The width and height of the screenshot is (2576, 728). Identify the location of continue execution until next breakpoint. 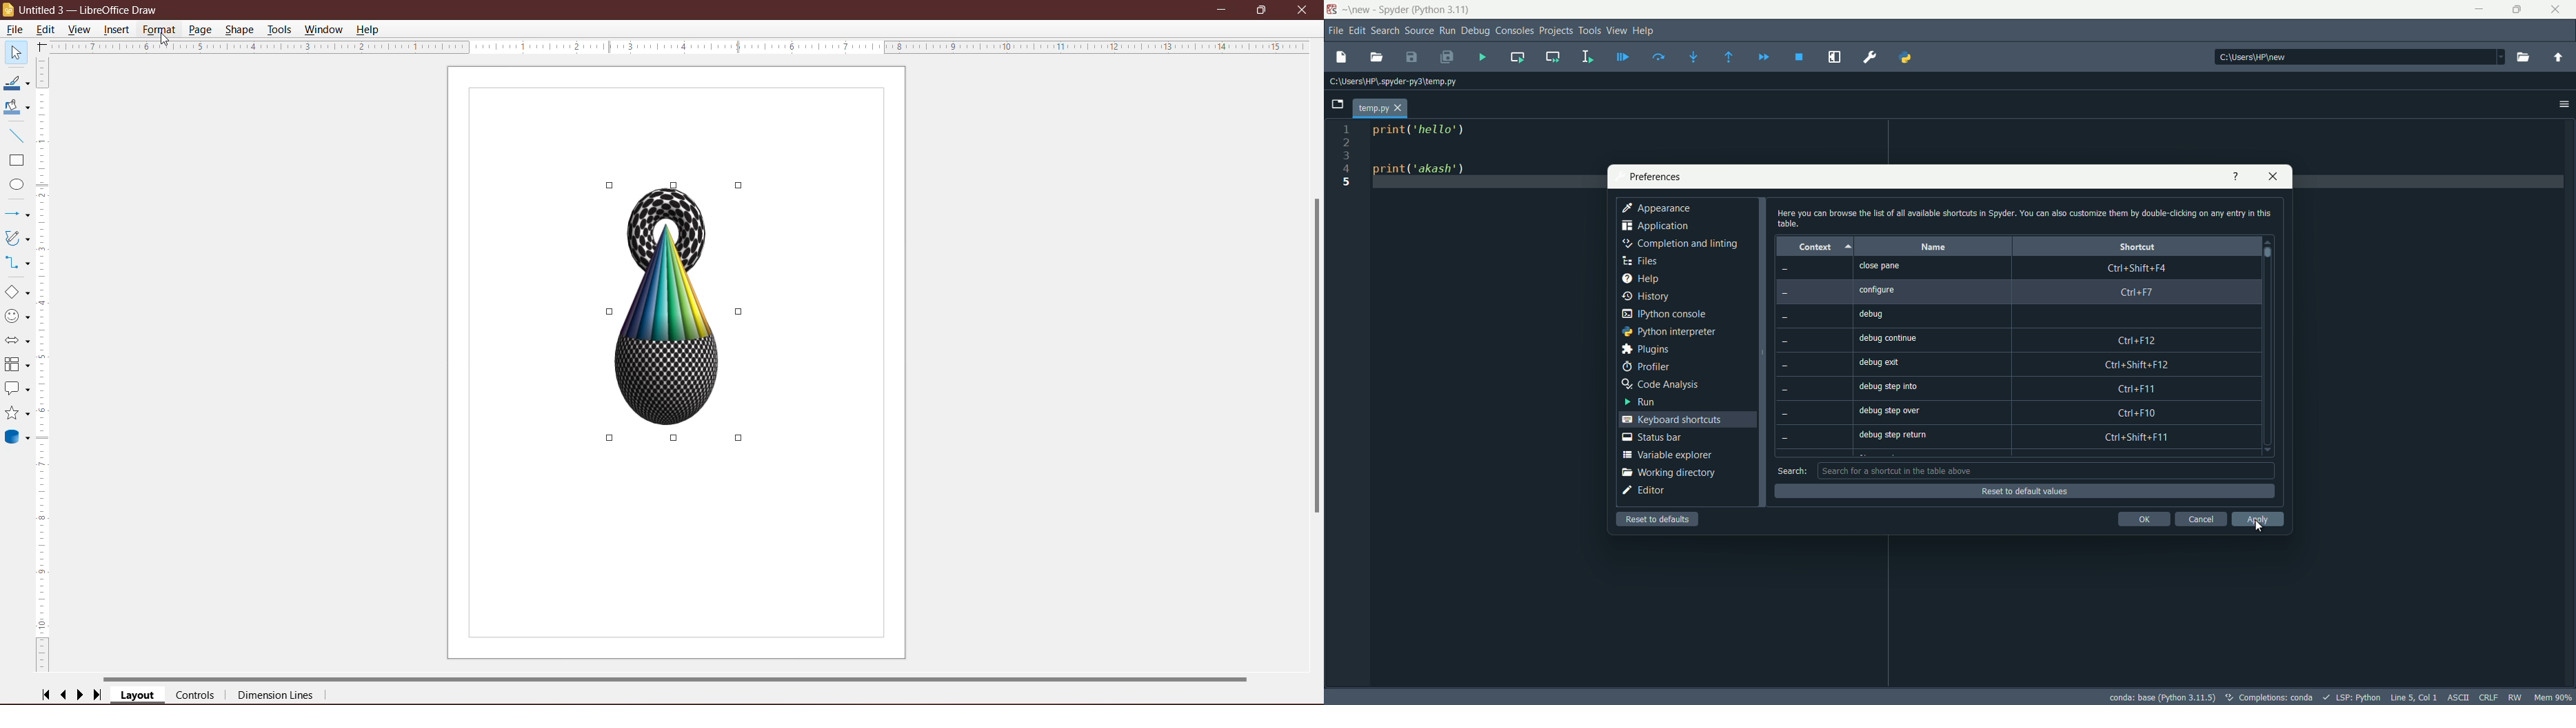
(1763, 57).